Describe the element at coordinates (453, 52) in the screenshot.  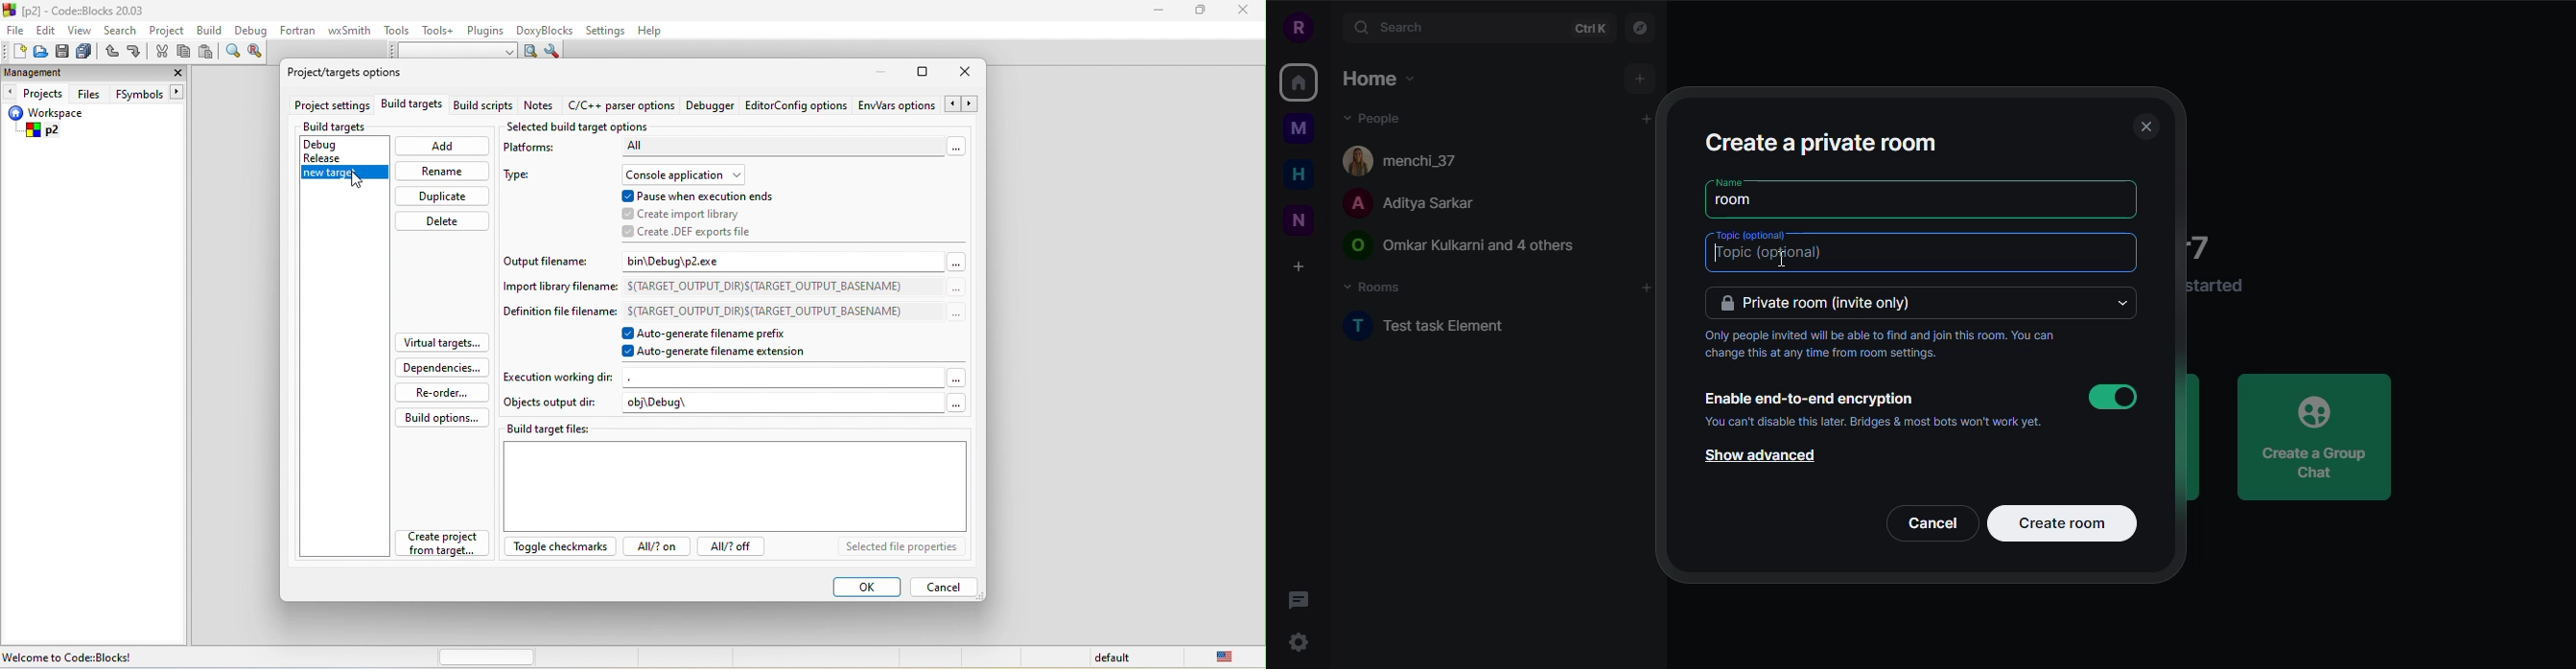
I see `text to search` at that location.